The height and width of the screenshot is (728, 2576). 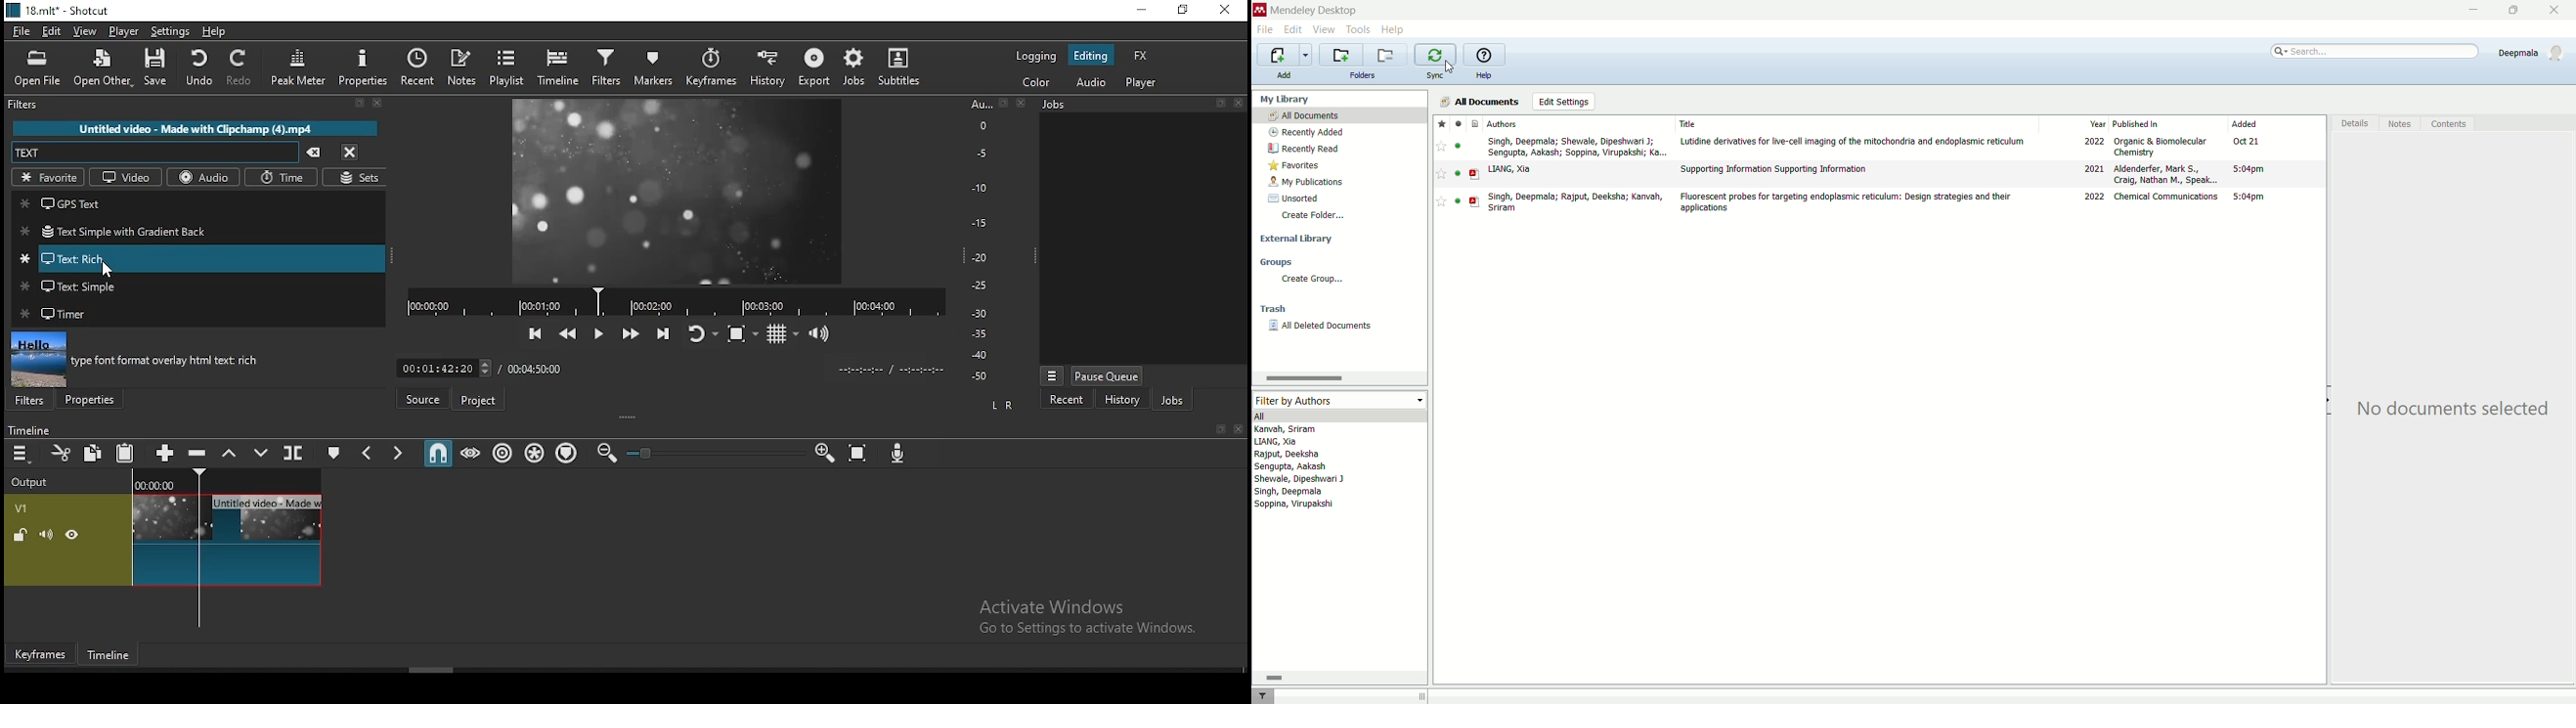 What do you see at coordinates (1458, 146) in the screenshot?
I see `Indicates file is read` at bounding box center [1458, 146].